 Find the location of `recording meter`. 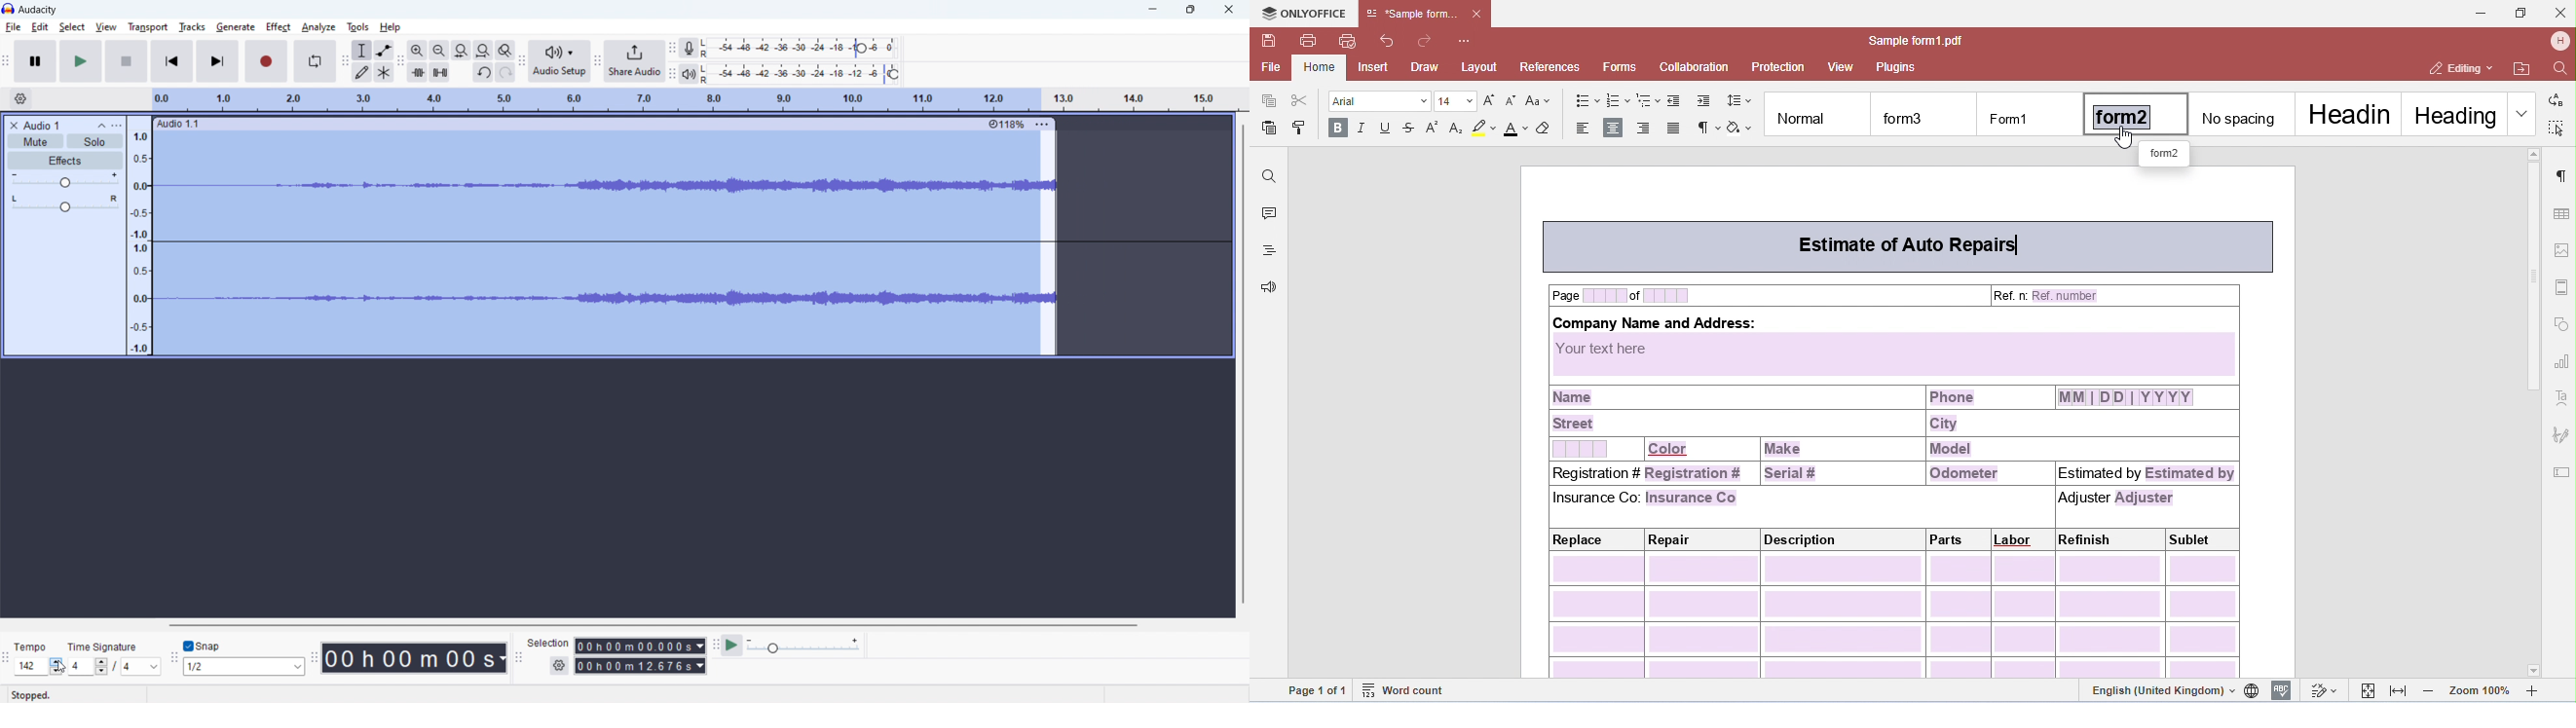

recording meter is located at coordinates (686, 48).